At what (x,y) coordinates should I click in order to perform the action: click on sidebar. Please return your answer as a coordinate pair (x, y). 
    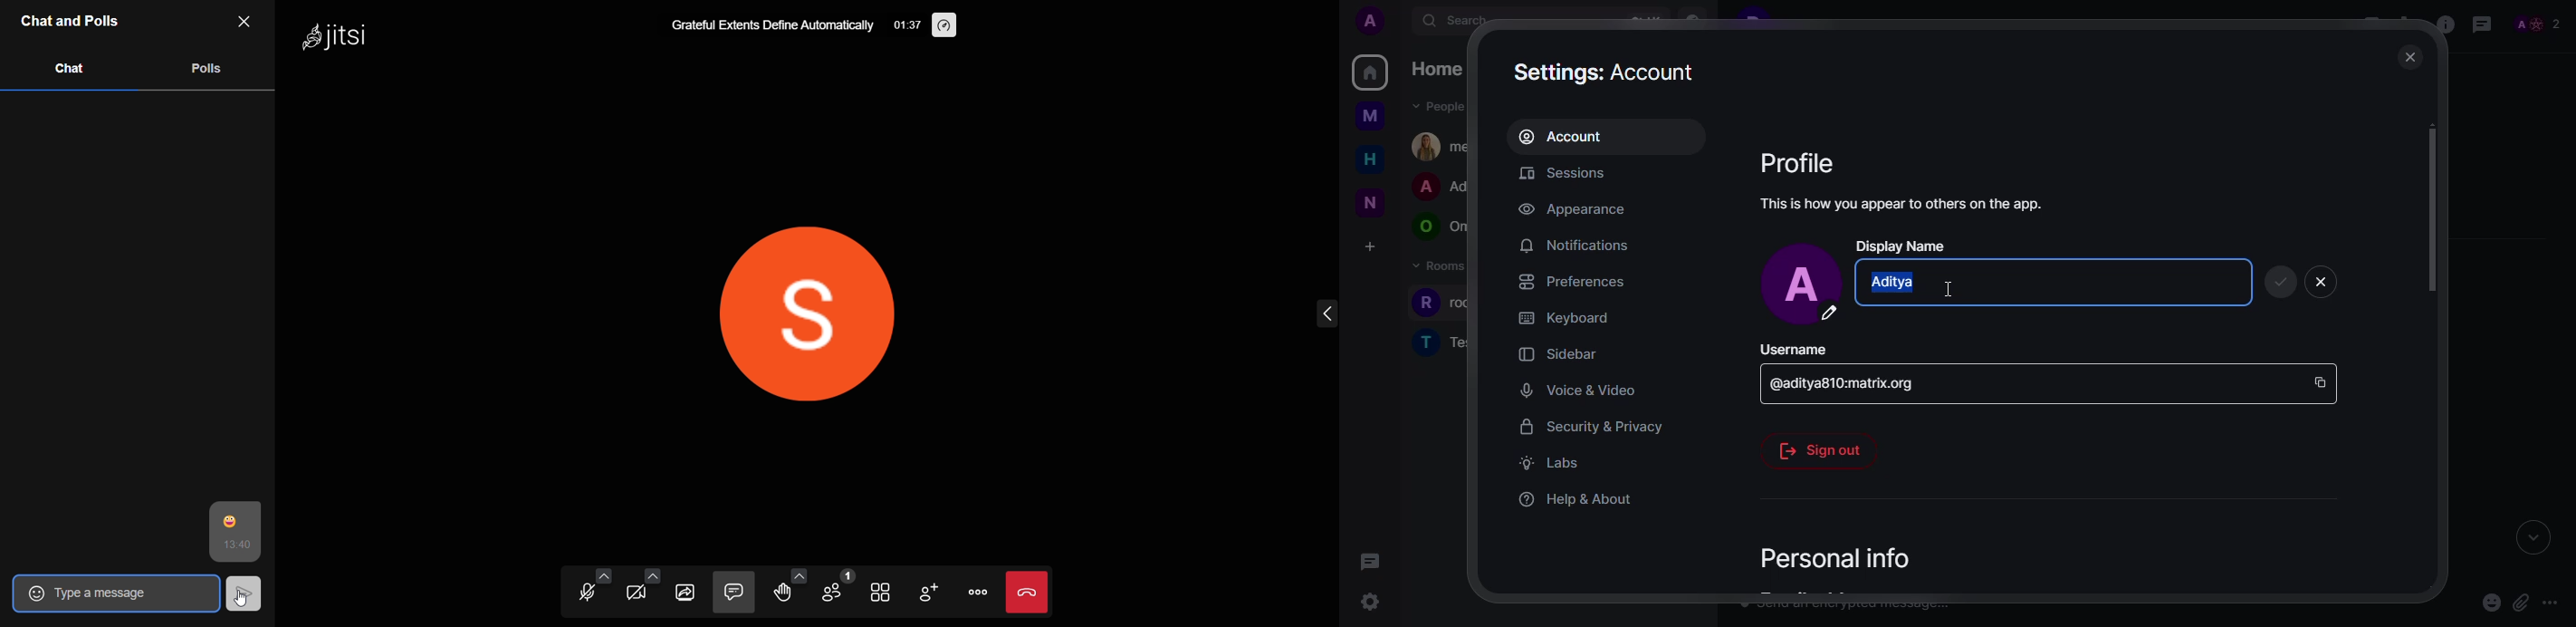
    Looking at the image, I should click on (1560, 353).